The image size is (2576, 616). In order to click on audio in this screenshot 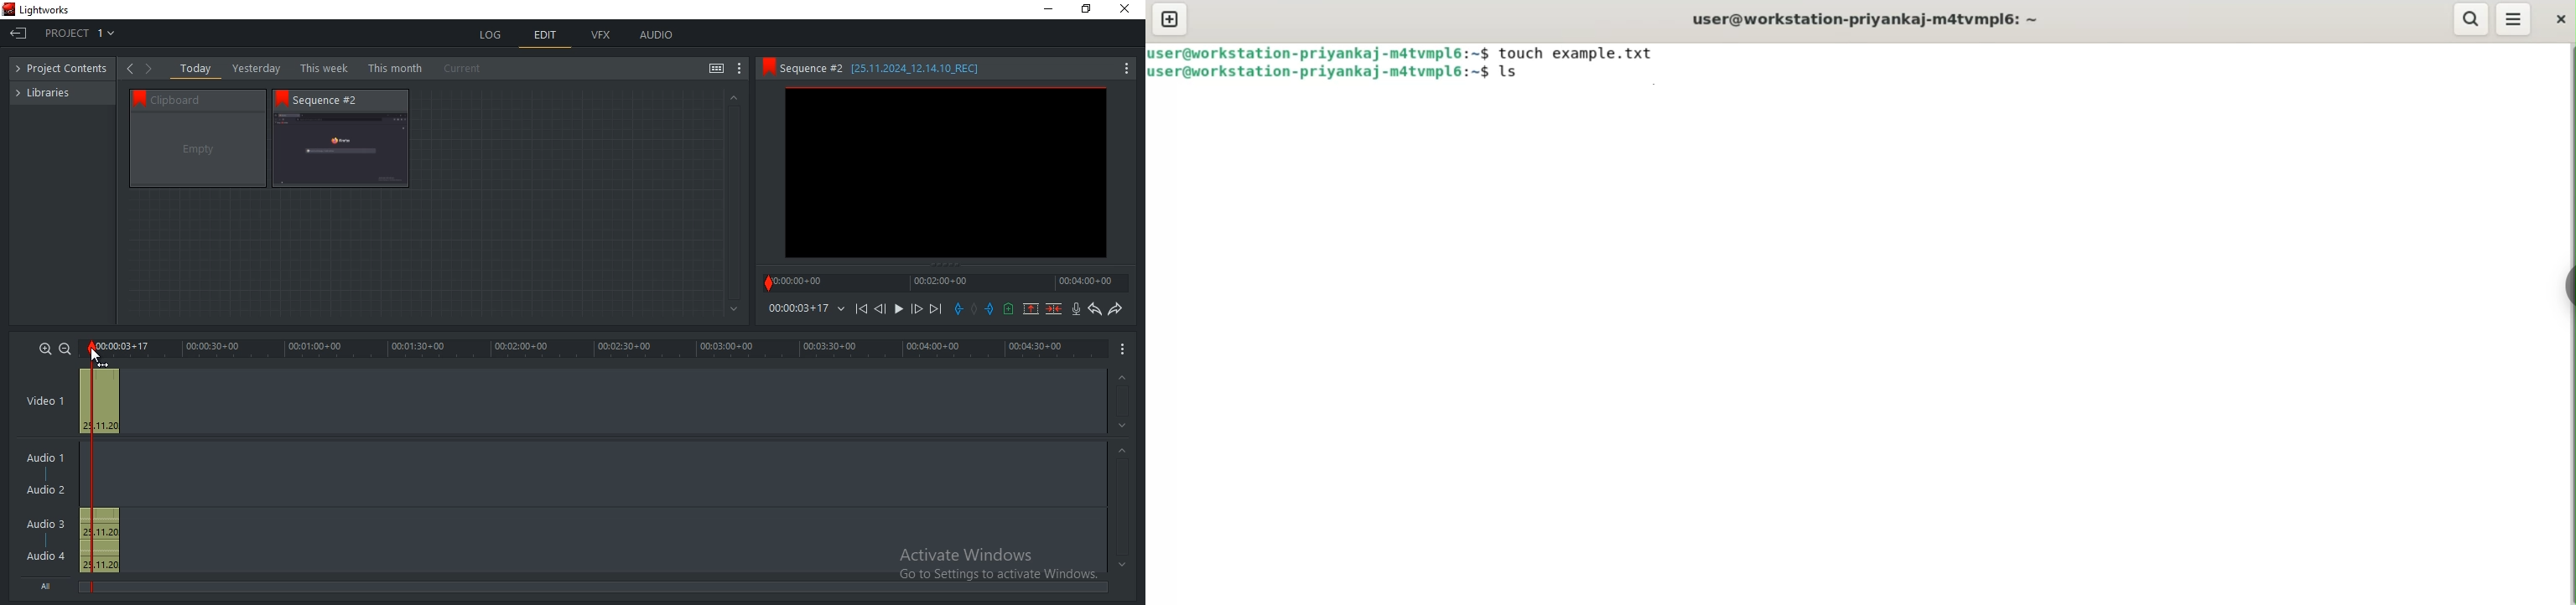, I will do `click(656, 34)`.